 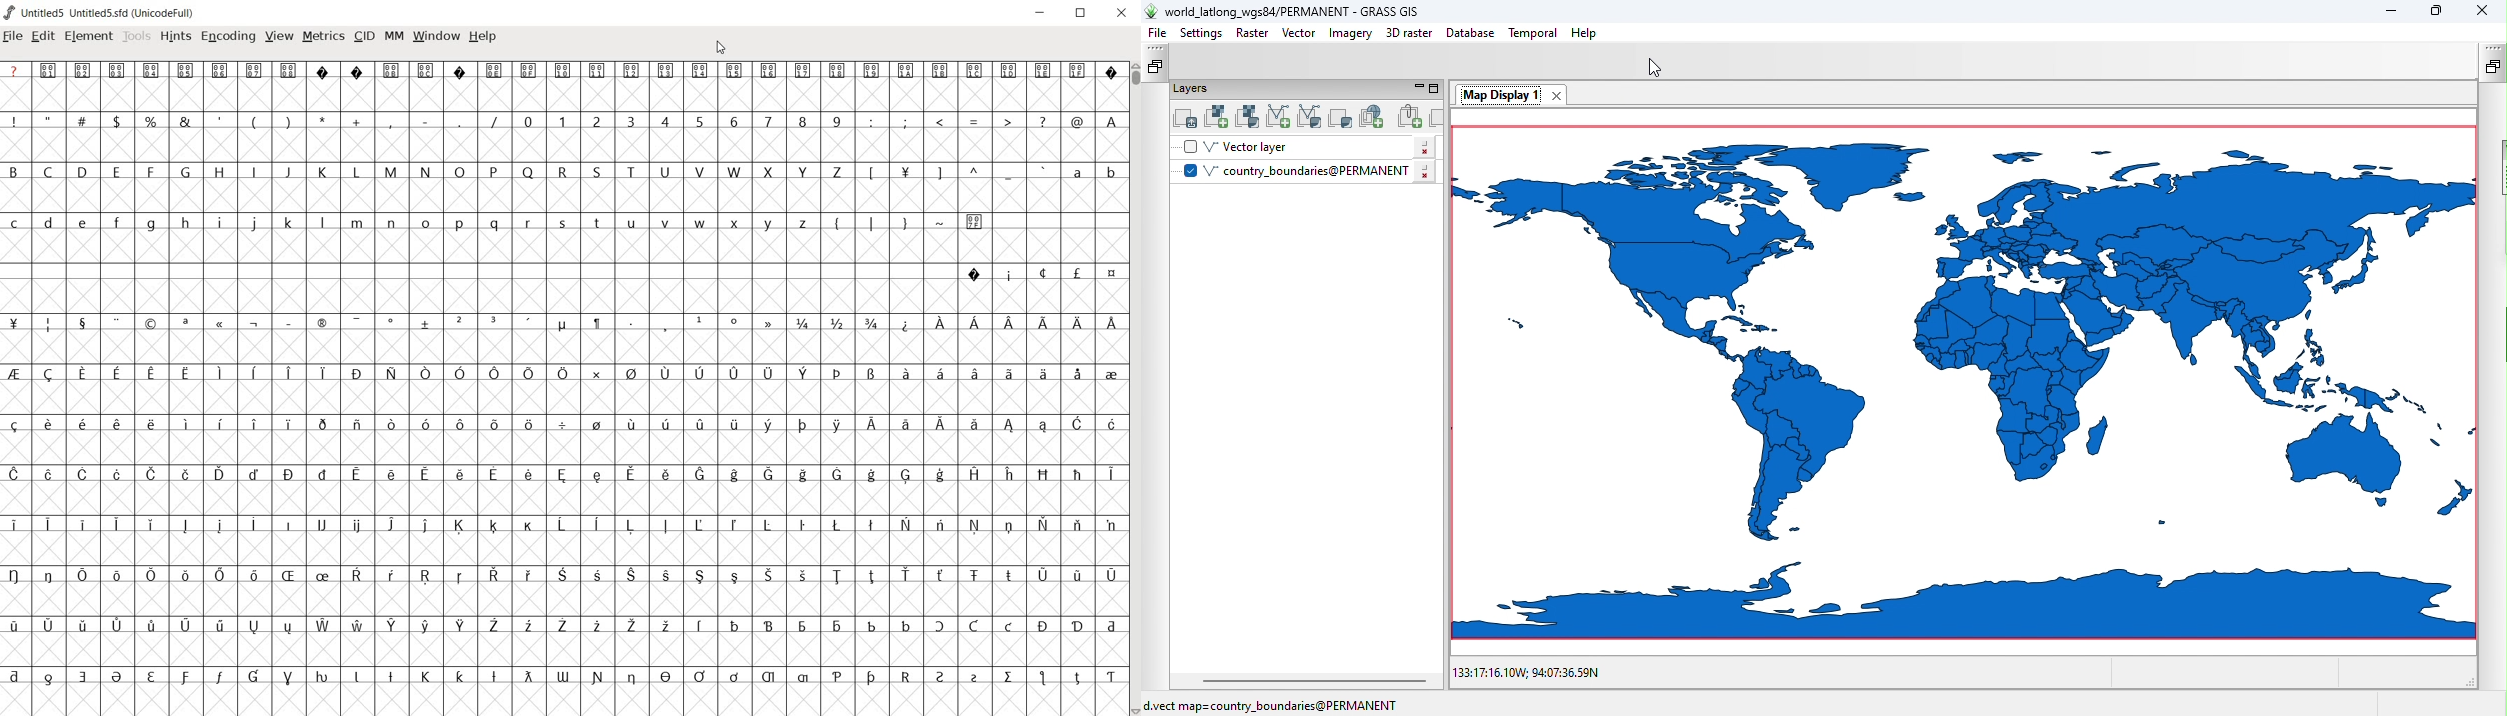 I want to click on Symbol, so click(x=186, y=424).